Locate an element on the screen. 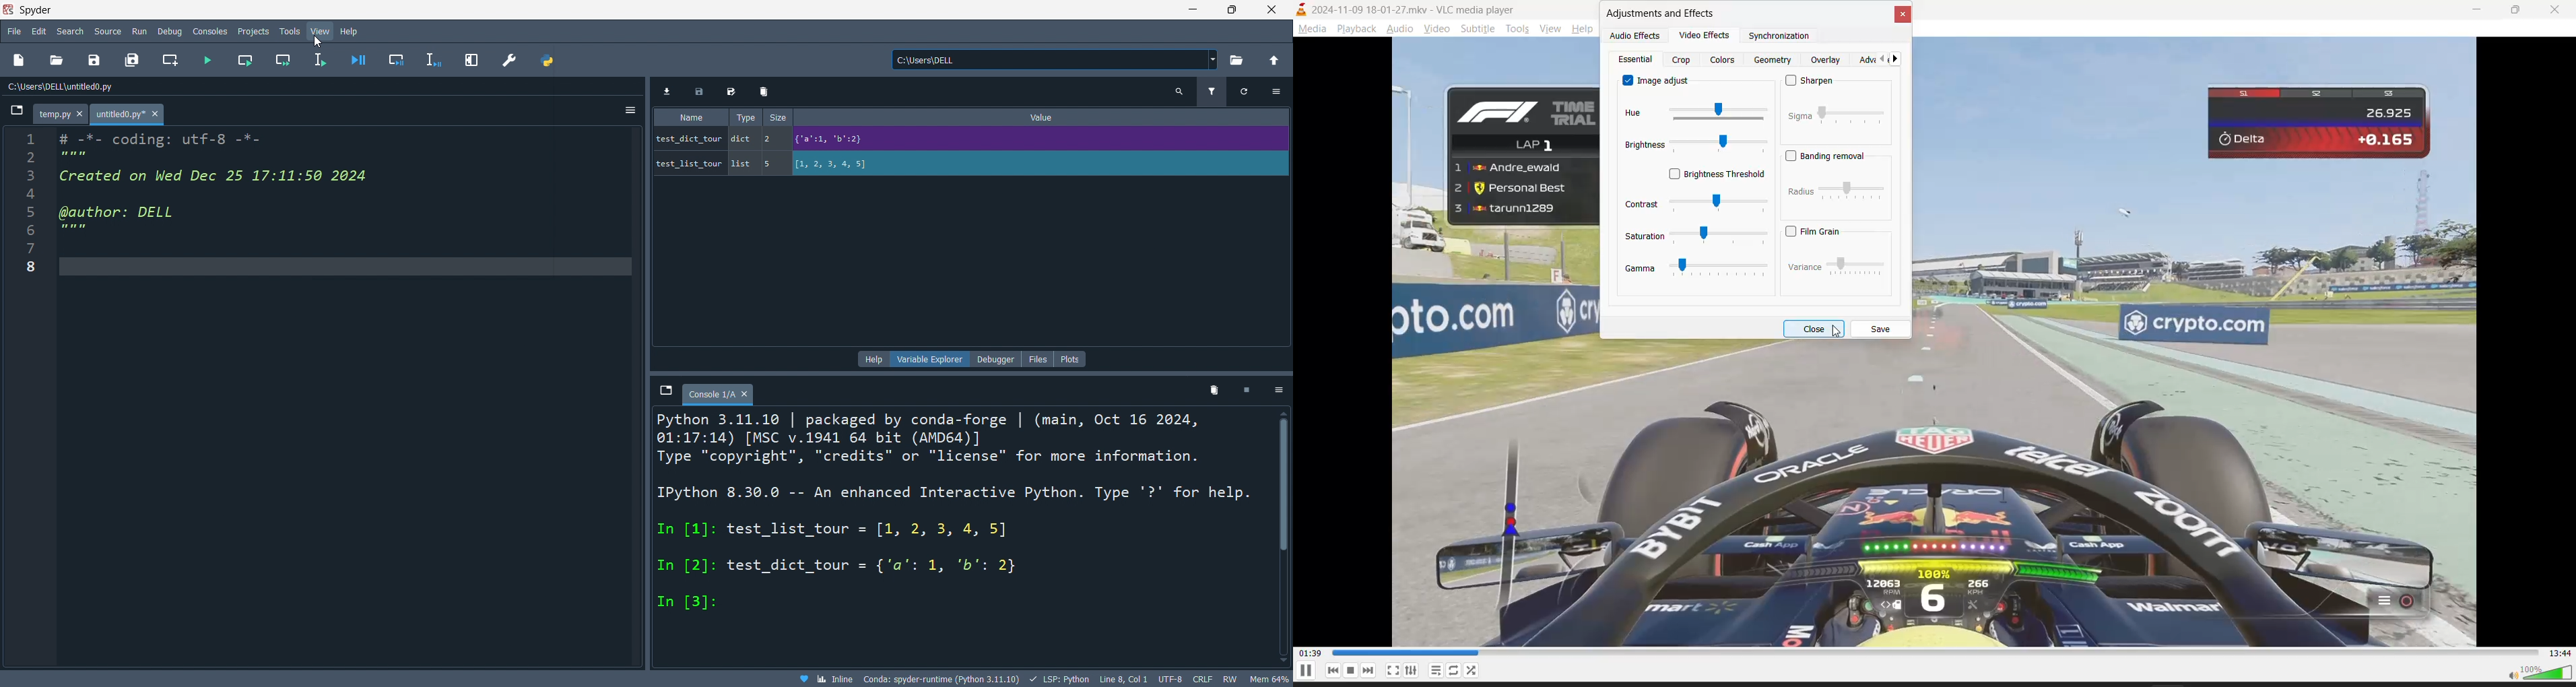 The image size is (2576, 700). Line number is located at coordinates (30, 207).